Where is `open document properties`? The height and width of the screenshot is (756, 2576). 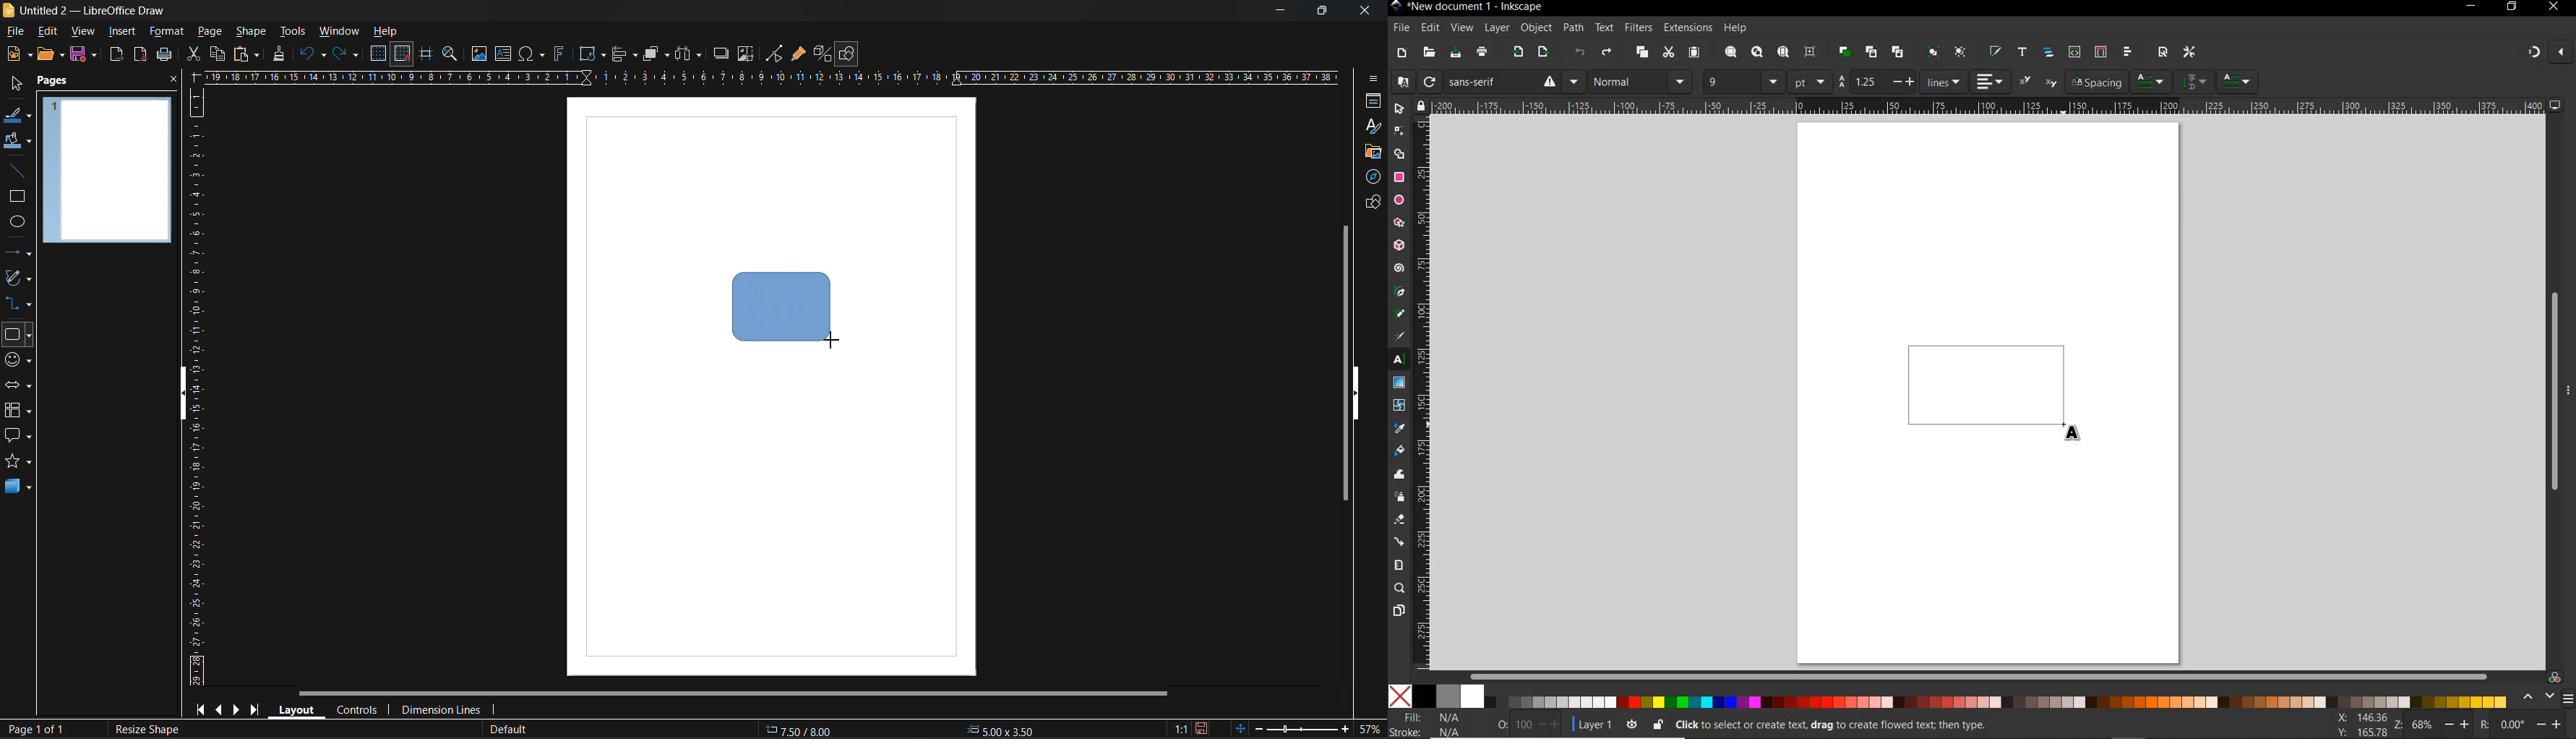 open document properties is located at coordinates (2163, 51).